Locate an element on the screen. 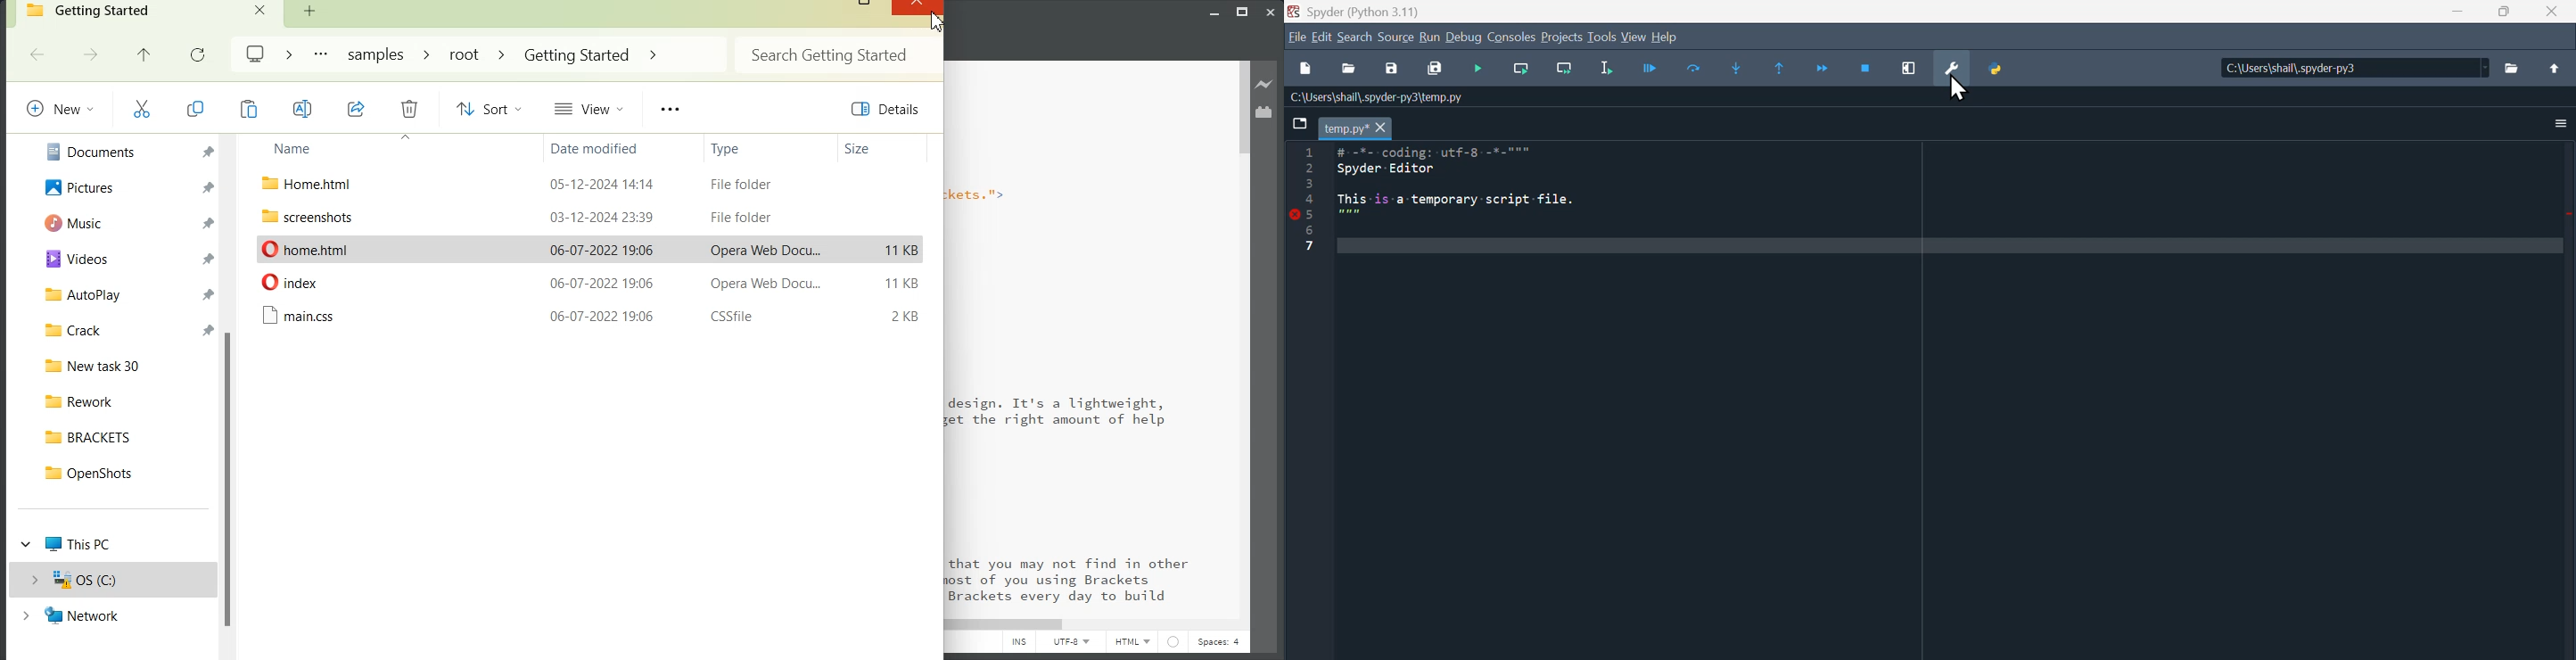  Locations of the fire is located at coordinates (2348, 72).